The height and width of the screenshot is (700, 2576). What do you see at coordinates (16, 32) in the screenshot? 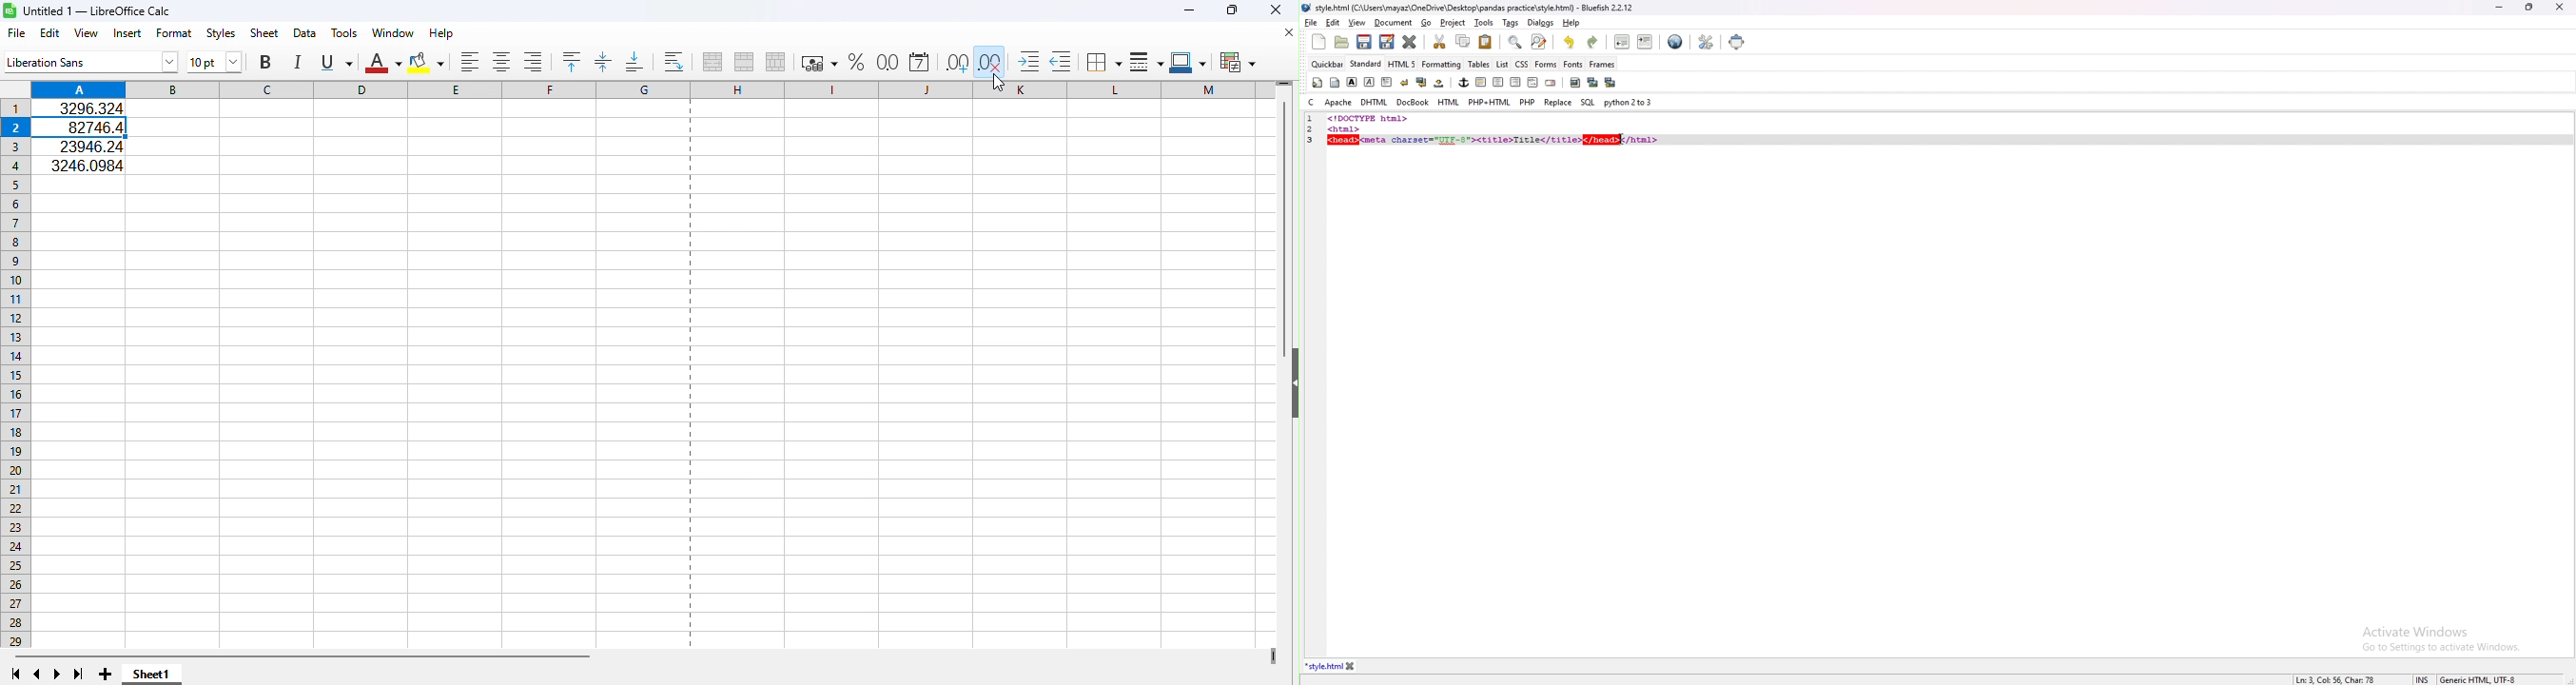
I see `File` at bounding box center [16, 32].